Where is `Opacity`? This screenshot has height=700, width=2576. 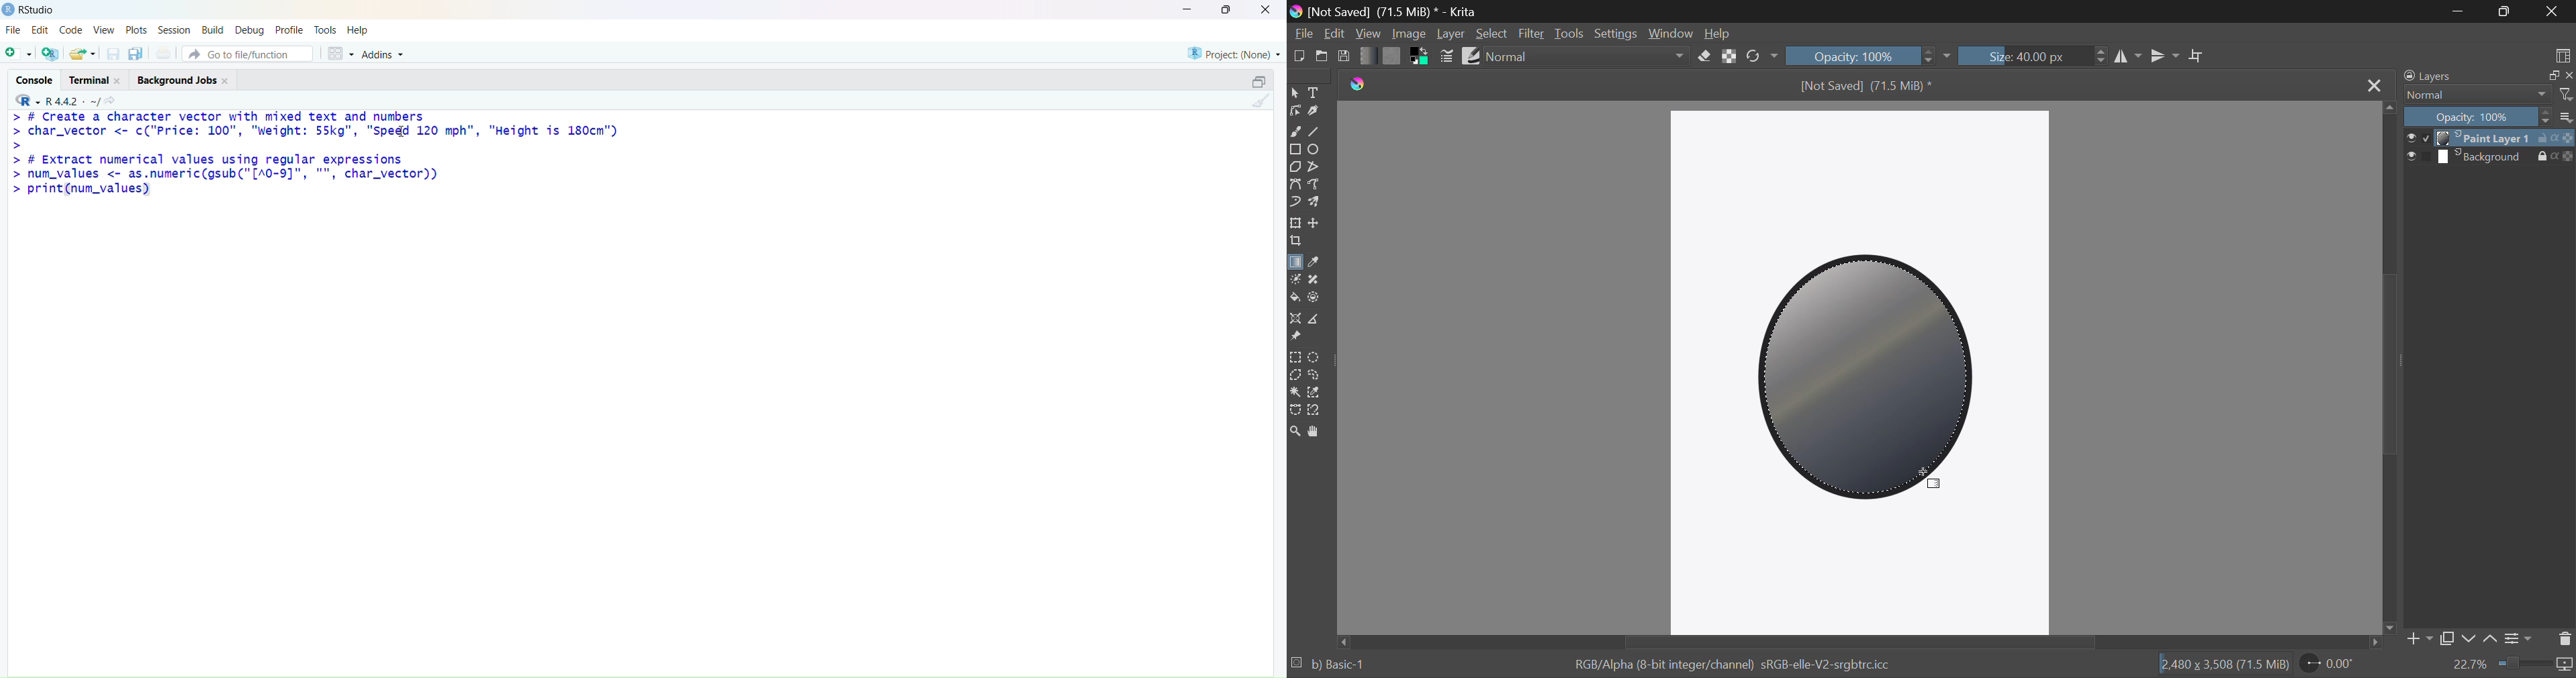 Opacity is located at coordinates (2476, 117).